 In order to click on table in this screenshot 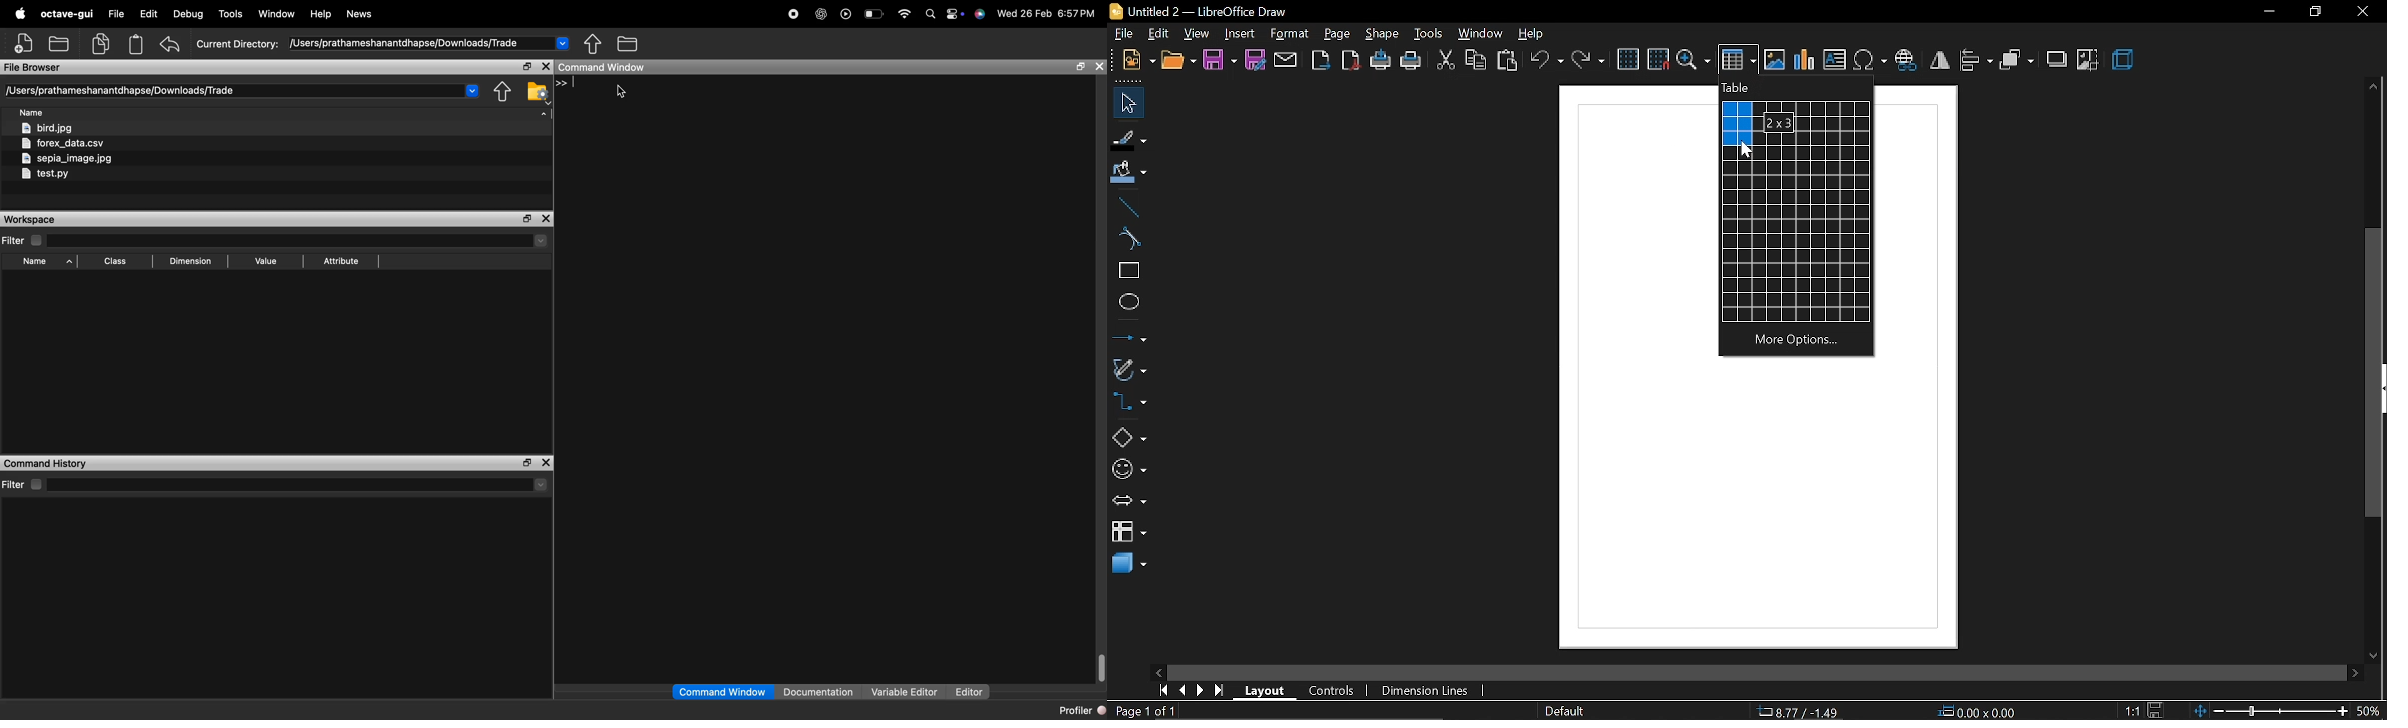, I will do `click(1738, 86)`.